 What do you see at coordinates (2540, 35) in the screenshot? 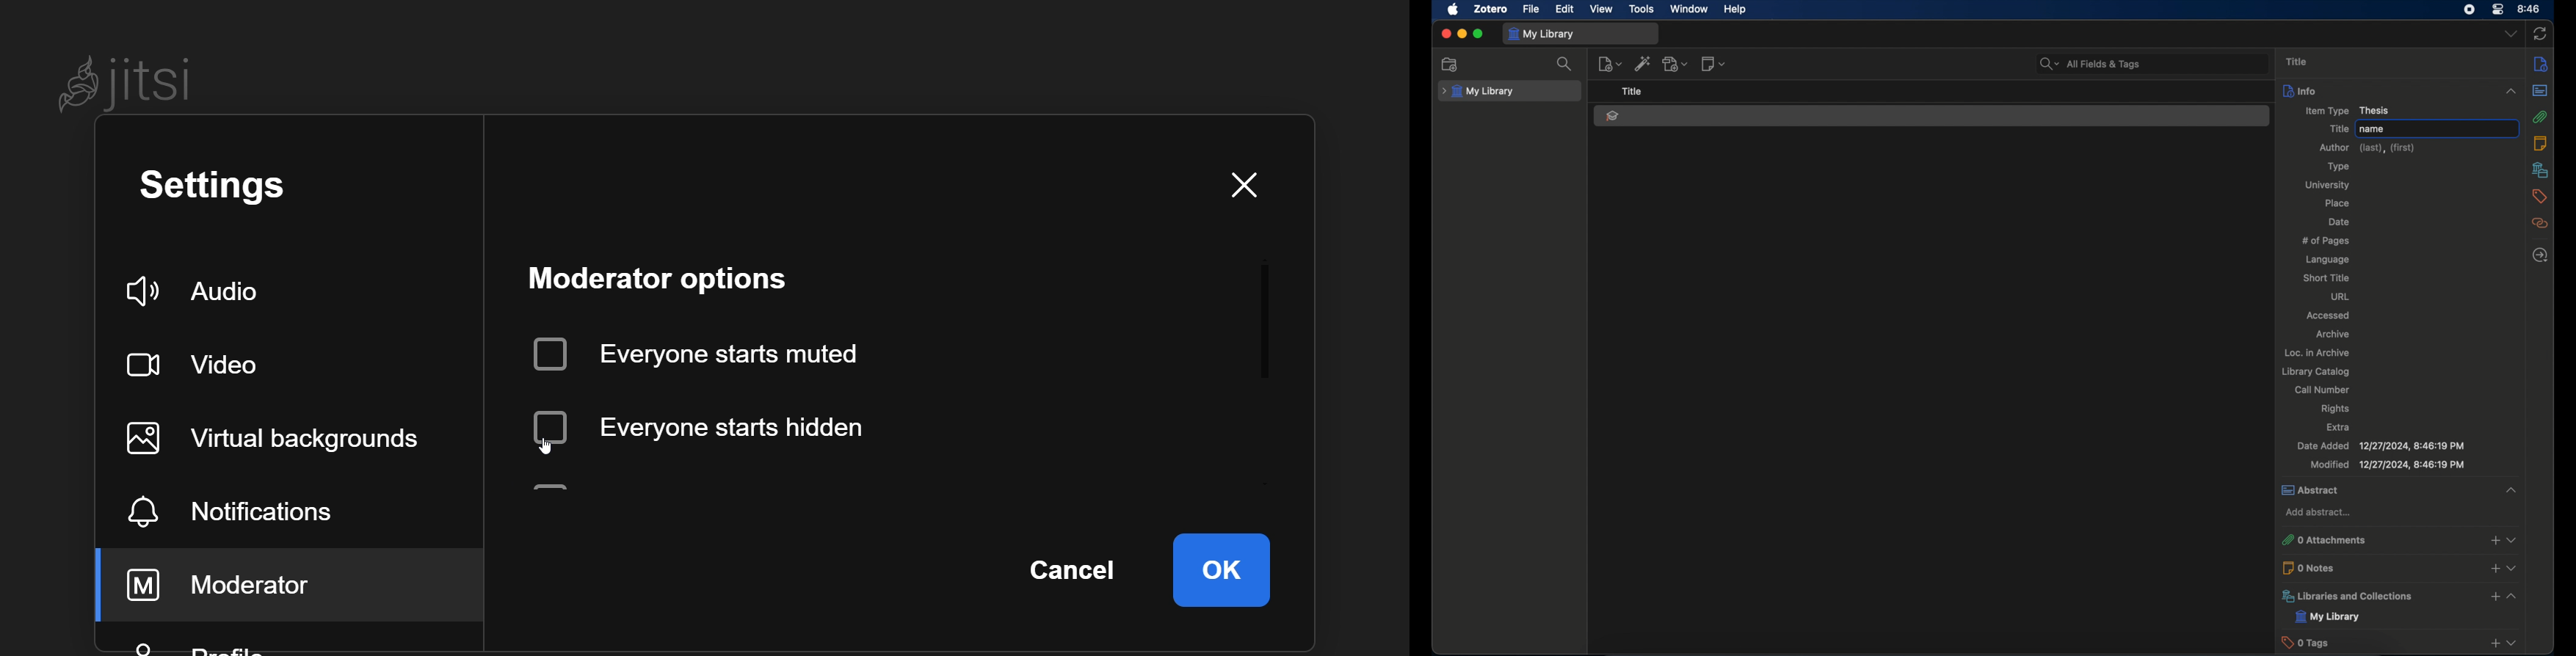
I see `sync` at bounding box center [2540, 35].